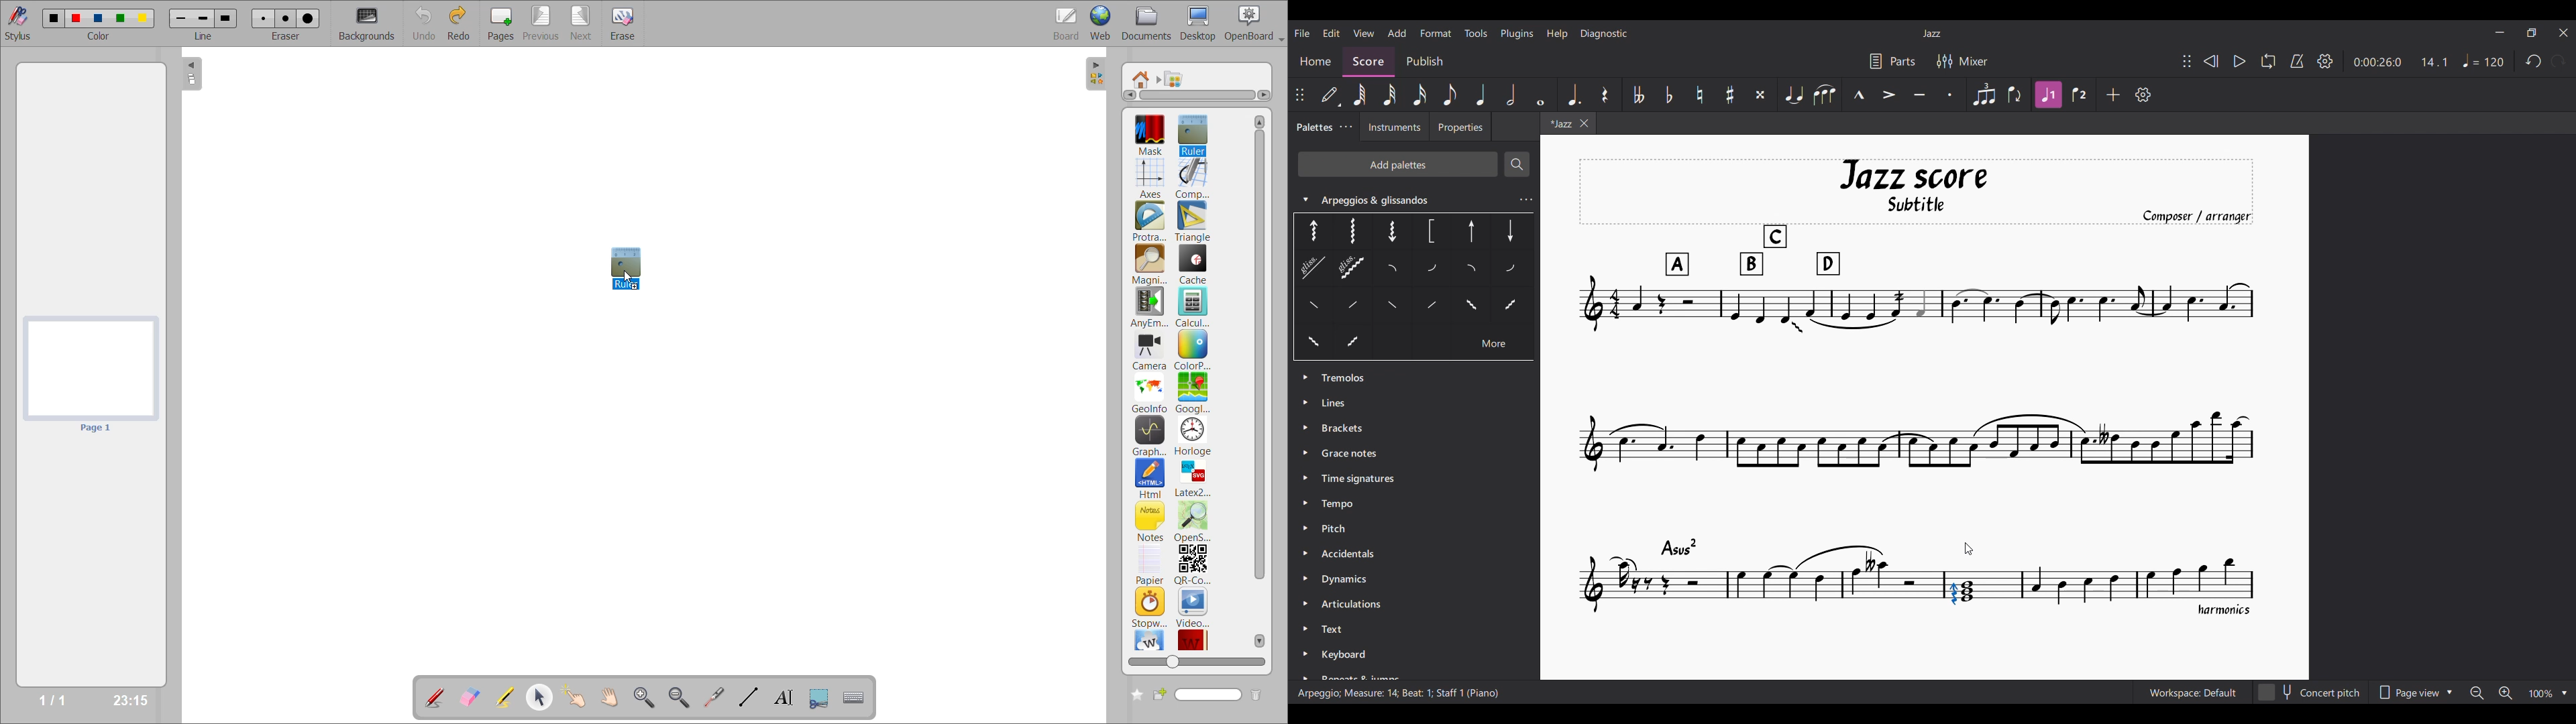 This screenshot has width=2576, height=728. What do you see at coordinates (1193, 436) in the screenshot?
I see `horloge` at bounding box center [1193, 436].